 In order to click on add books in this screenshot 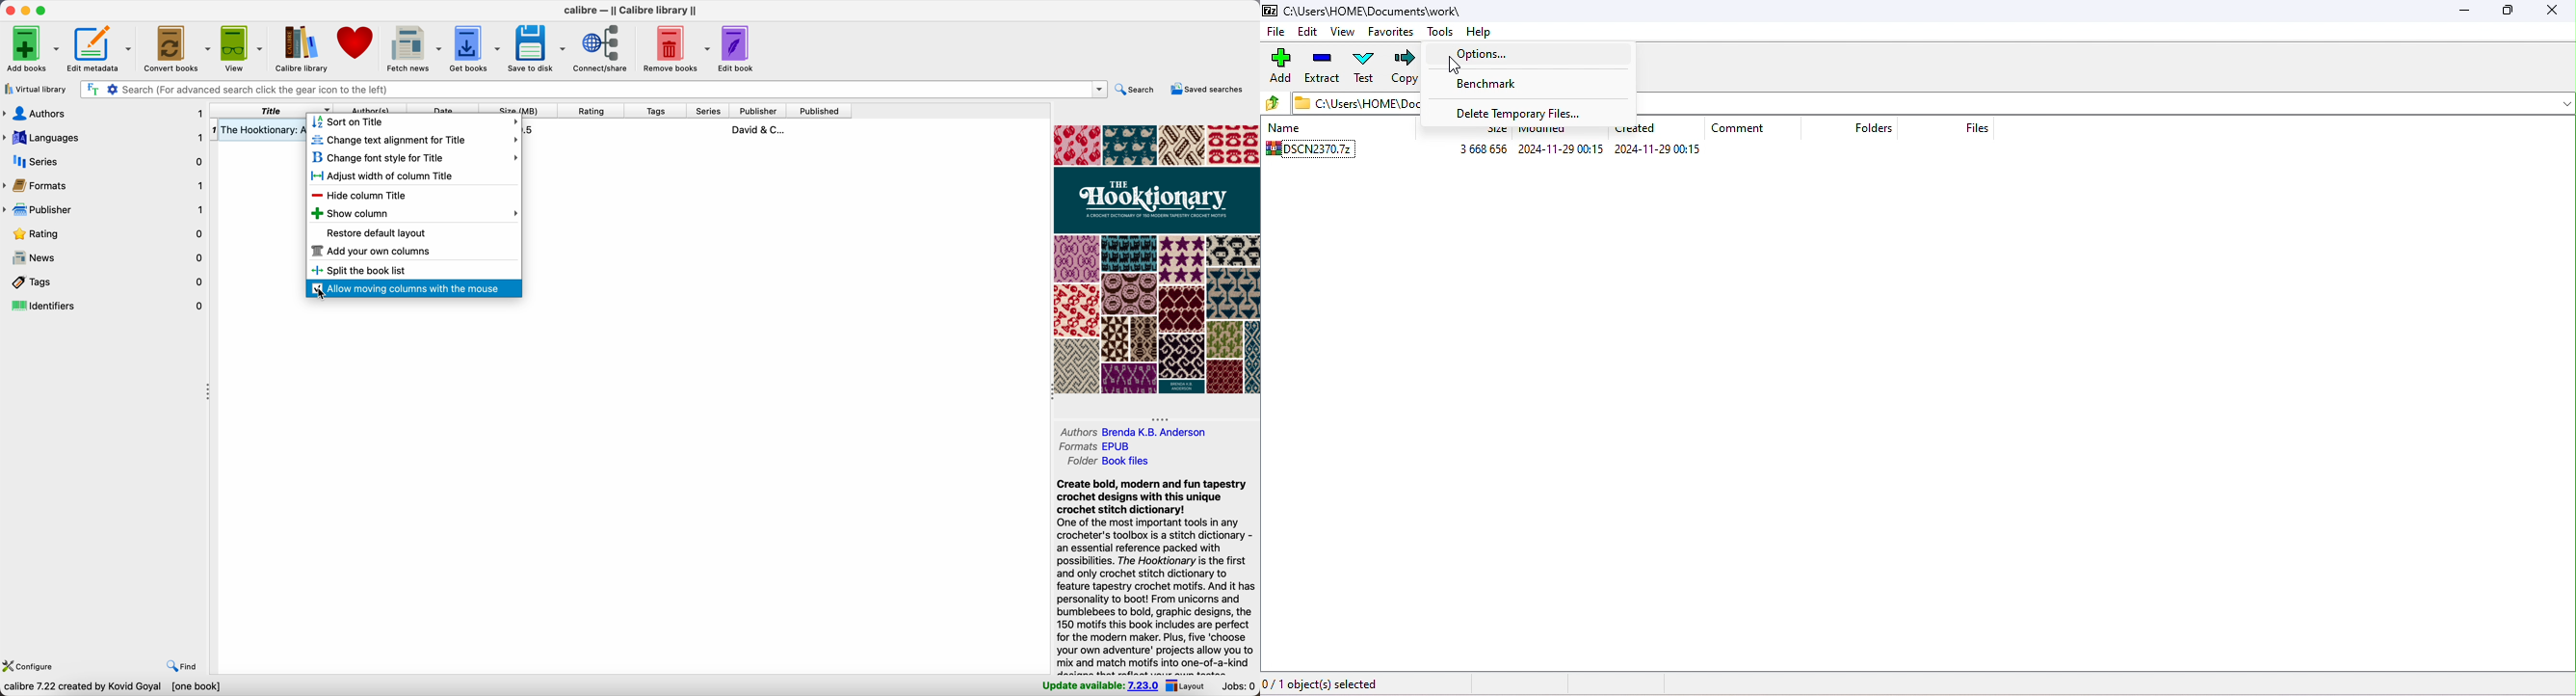, I will do `click(30, 49)`.